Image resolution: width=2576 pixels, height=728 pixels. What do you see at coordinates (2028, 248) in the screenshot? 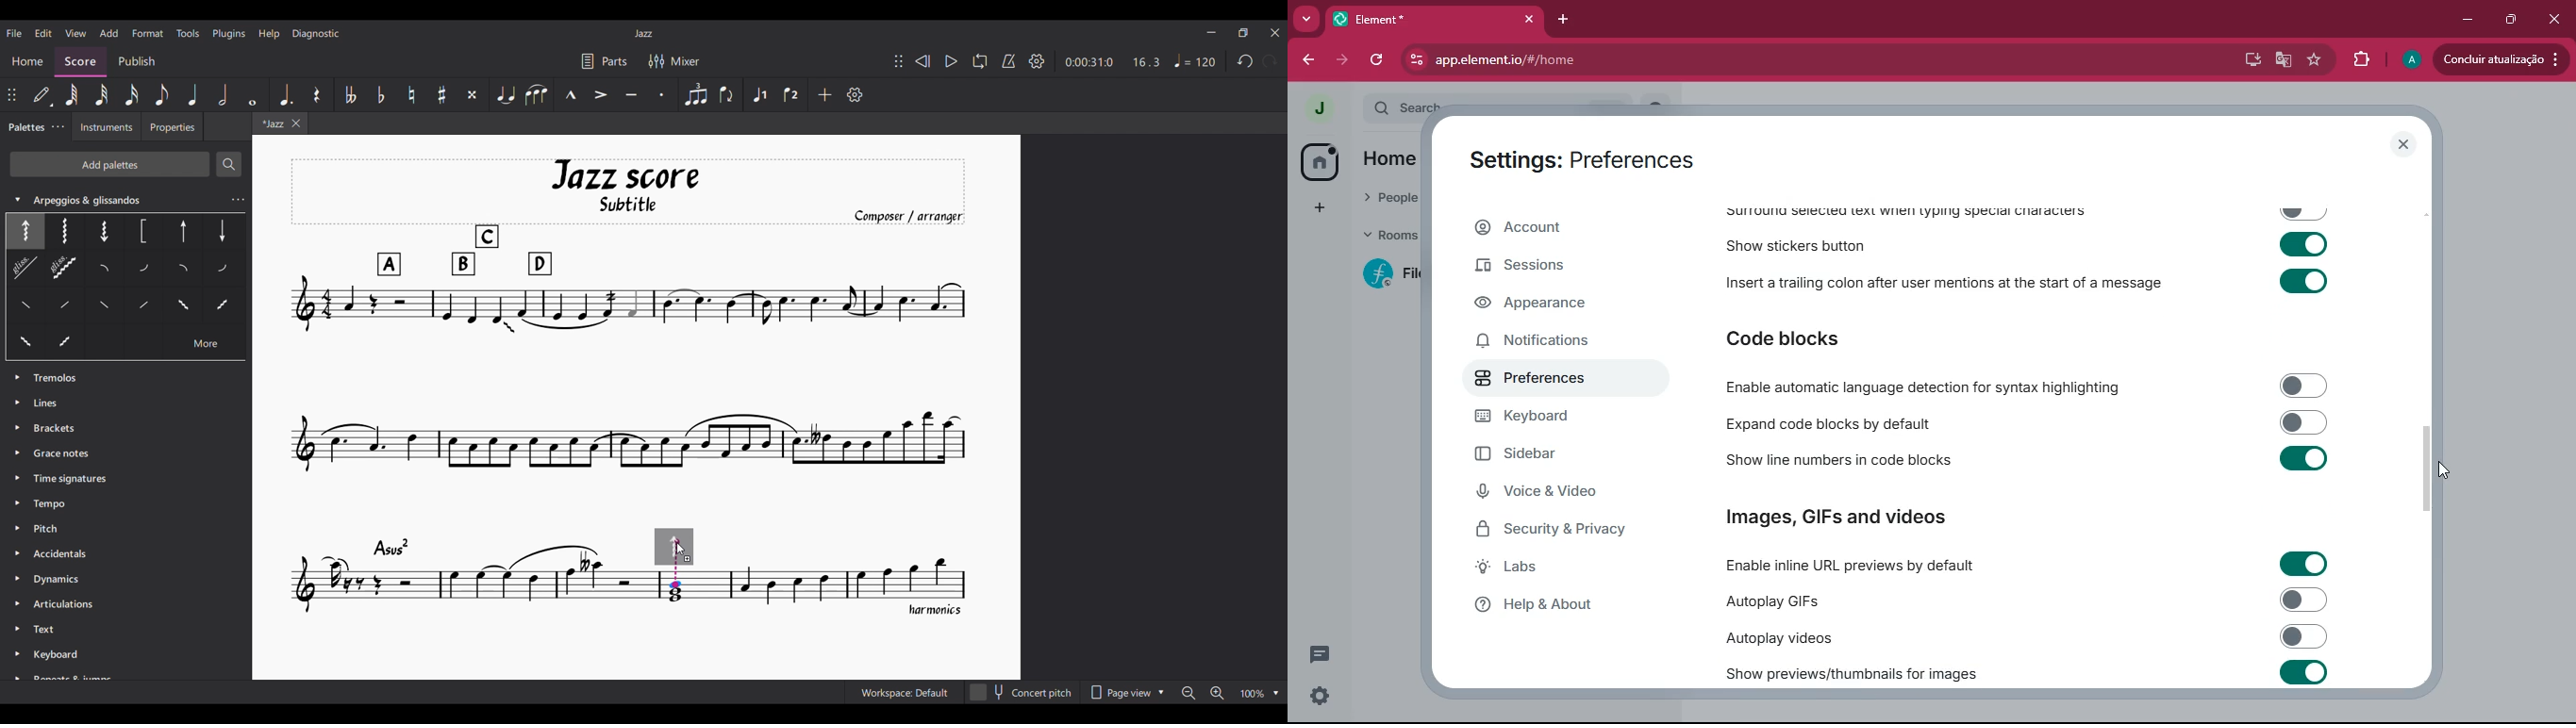
I see `Show stickers button` at bounding box center [2028, 248].